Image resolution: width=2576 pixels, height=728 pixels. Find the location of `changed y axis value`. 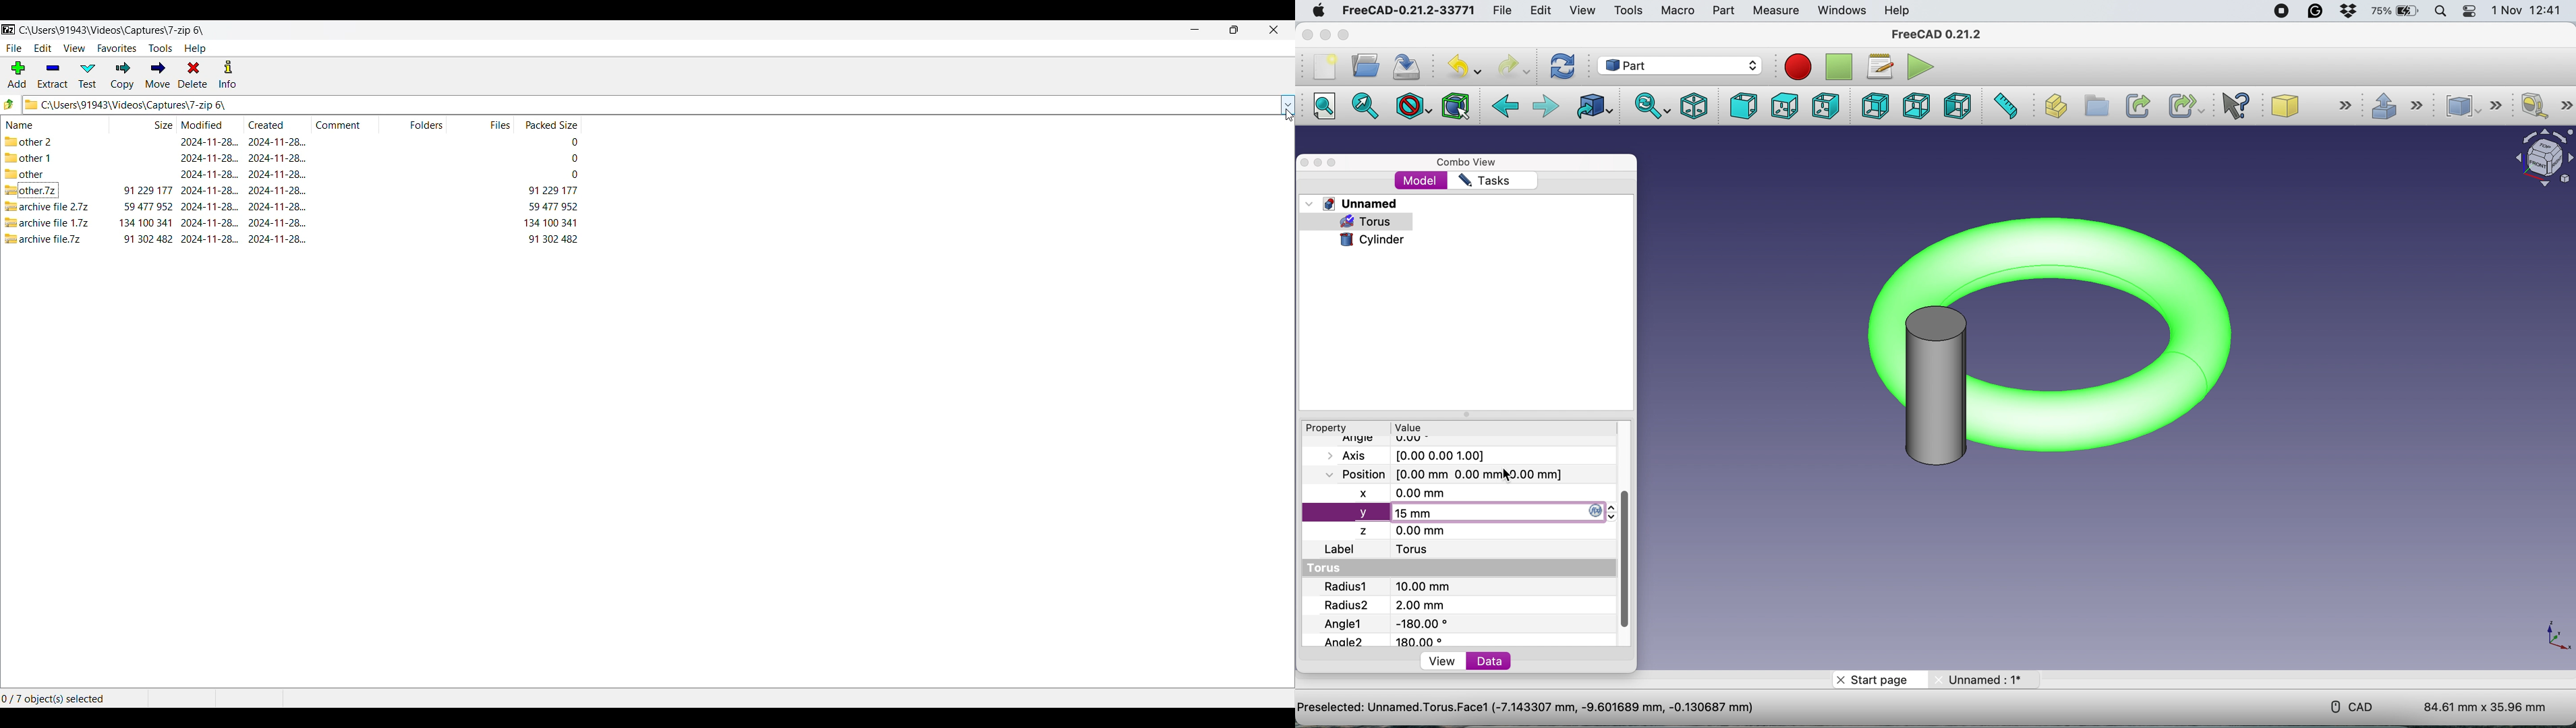

changed y axis value is located at coordinates (1412, 514).